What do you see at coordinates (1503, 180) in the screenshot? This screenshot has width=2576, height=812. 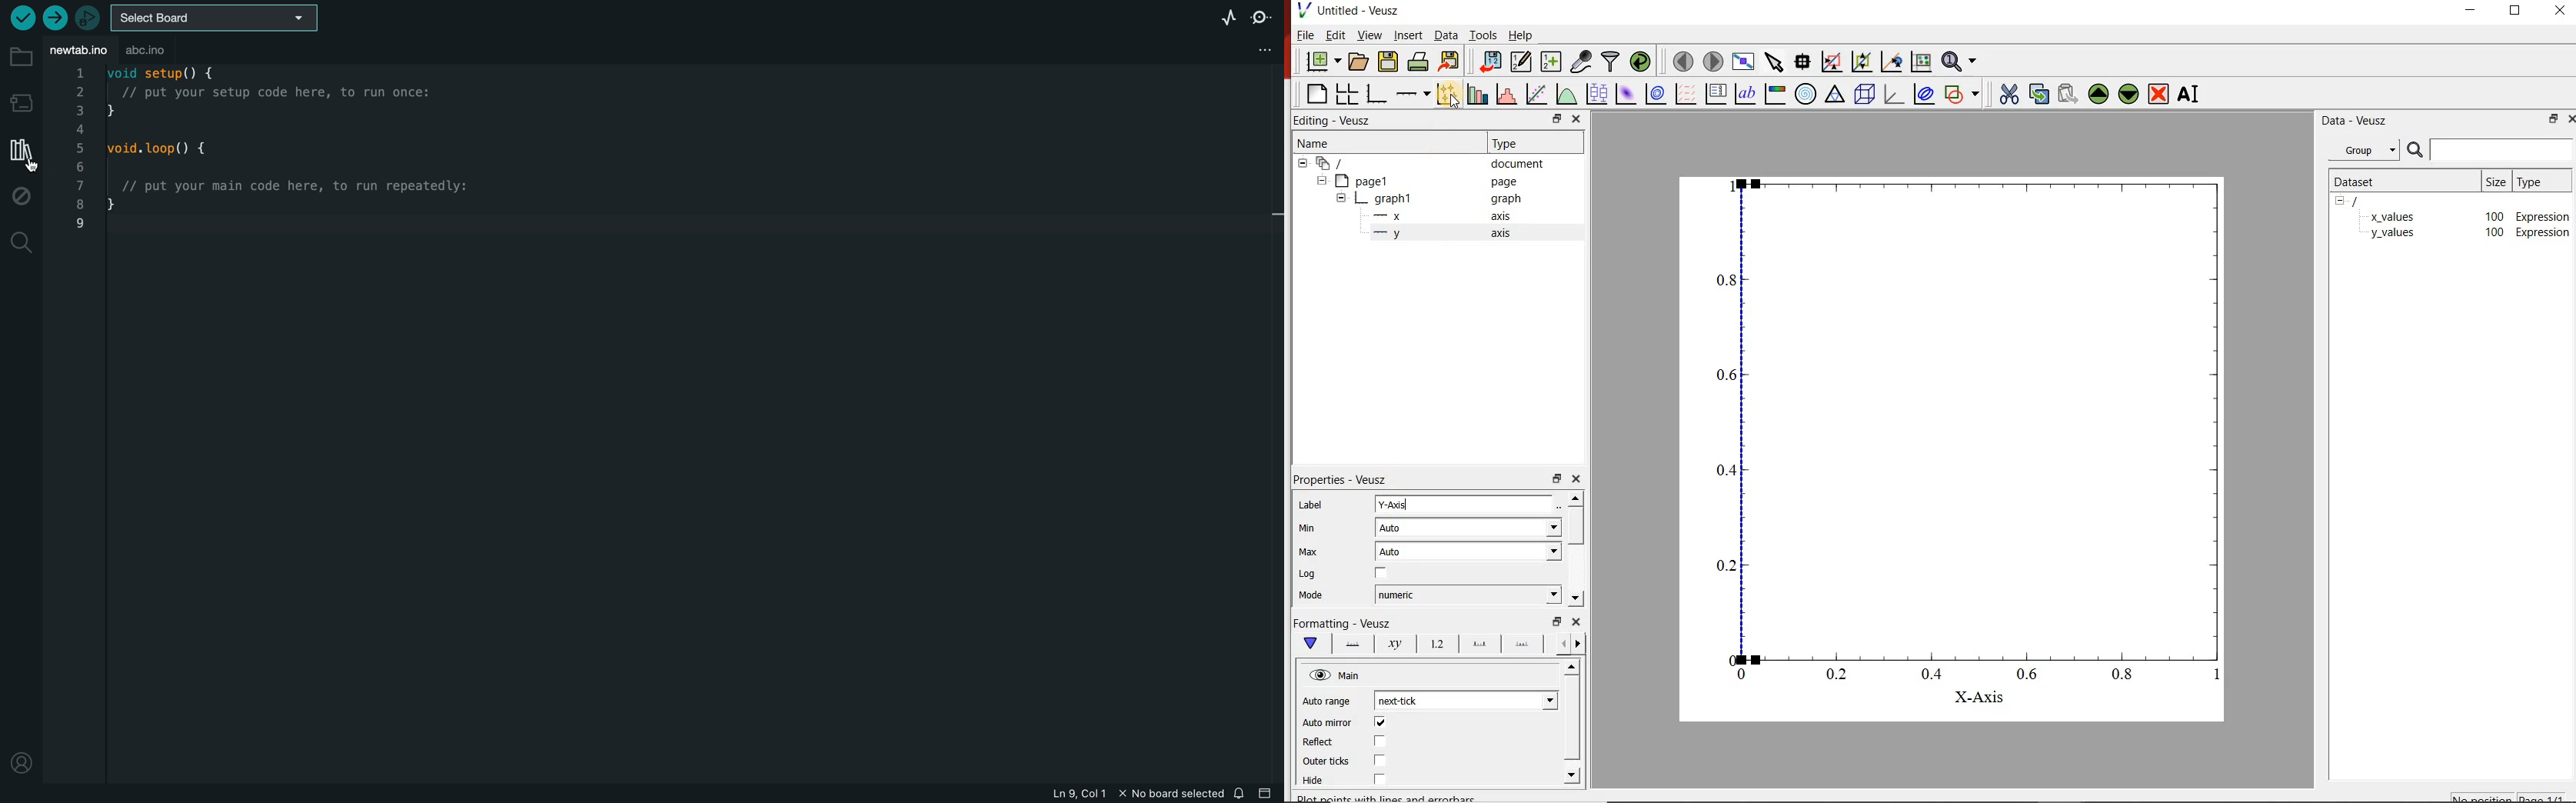 I see `page` at bounding box center [1503, 180].